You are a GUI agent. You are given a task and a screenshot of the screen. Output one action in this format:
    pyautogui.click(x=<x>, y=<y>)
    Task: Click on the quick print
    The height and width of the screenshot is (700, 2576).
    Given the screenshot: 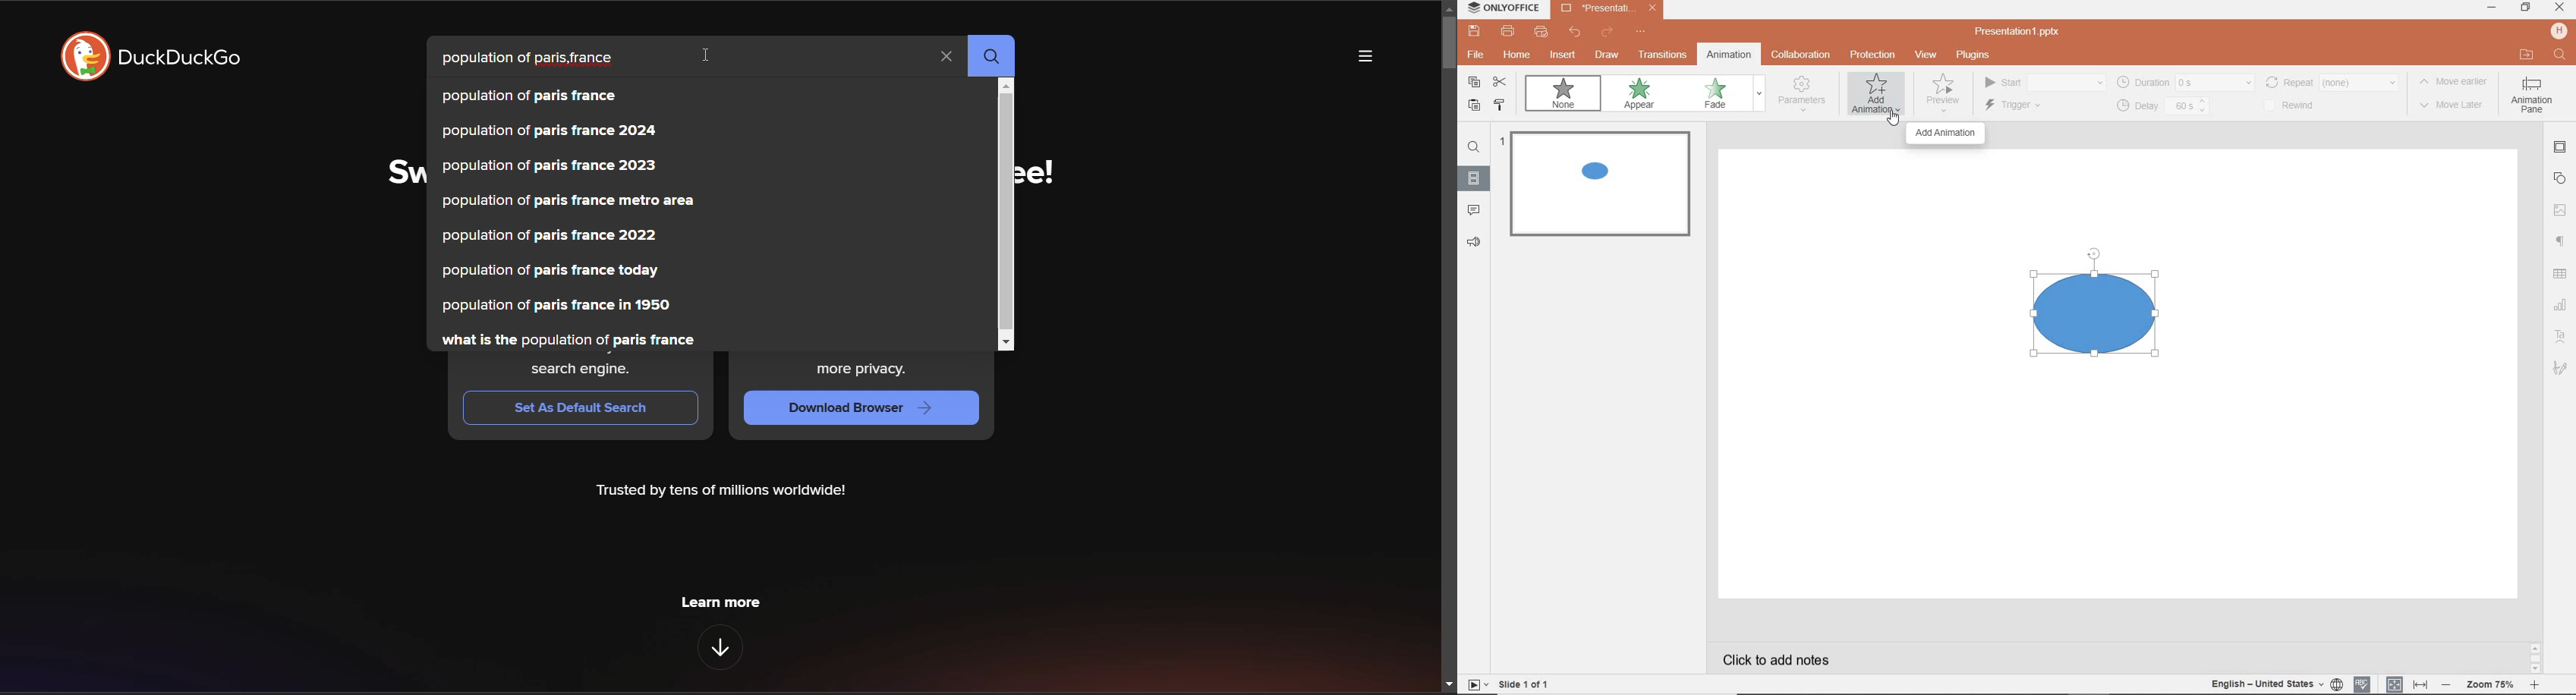 What is the action you would take?
    pyautogui.click(x=1542, y=33)
    